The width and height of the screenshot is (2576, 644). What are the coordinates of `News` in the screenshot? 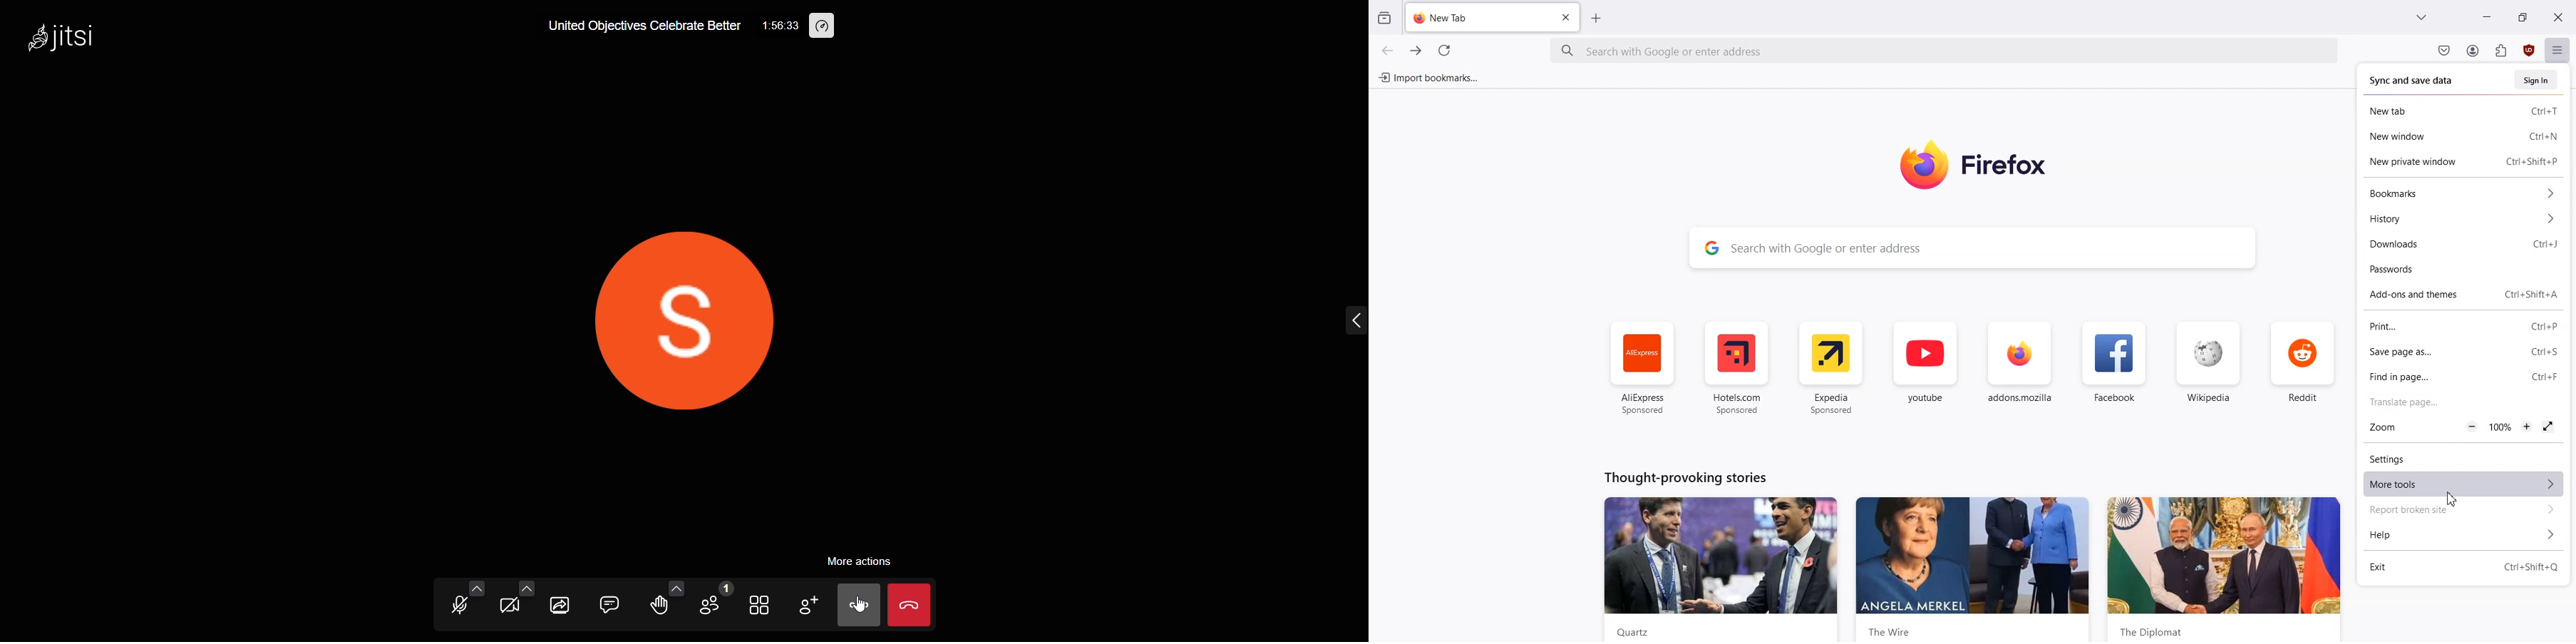 It's located at (1972, 570).